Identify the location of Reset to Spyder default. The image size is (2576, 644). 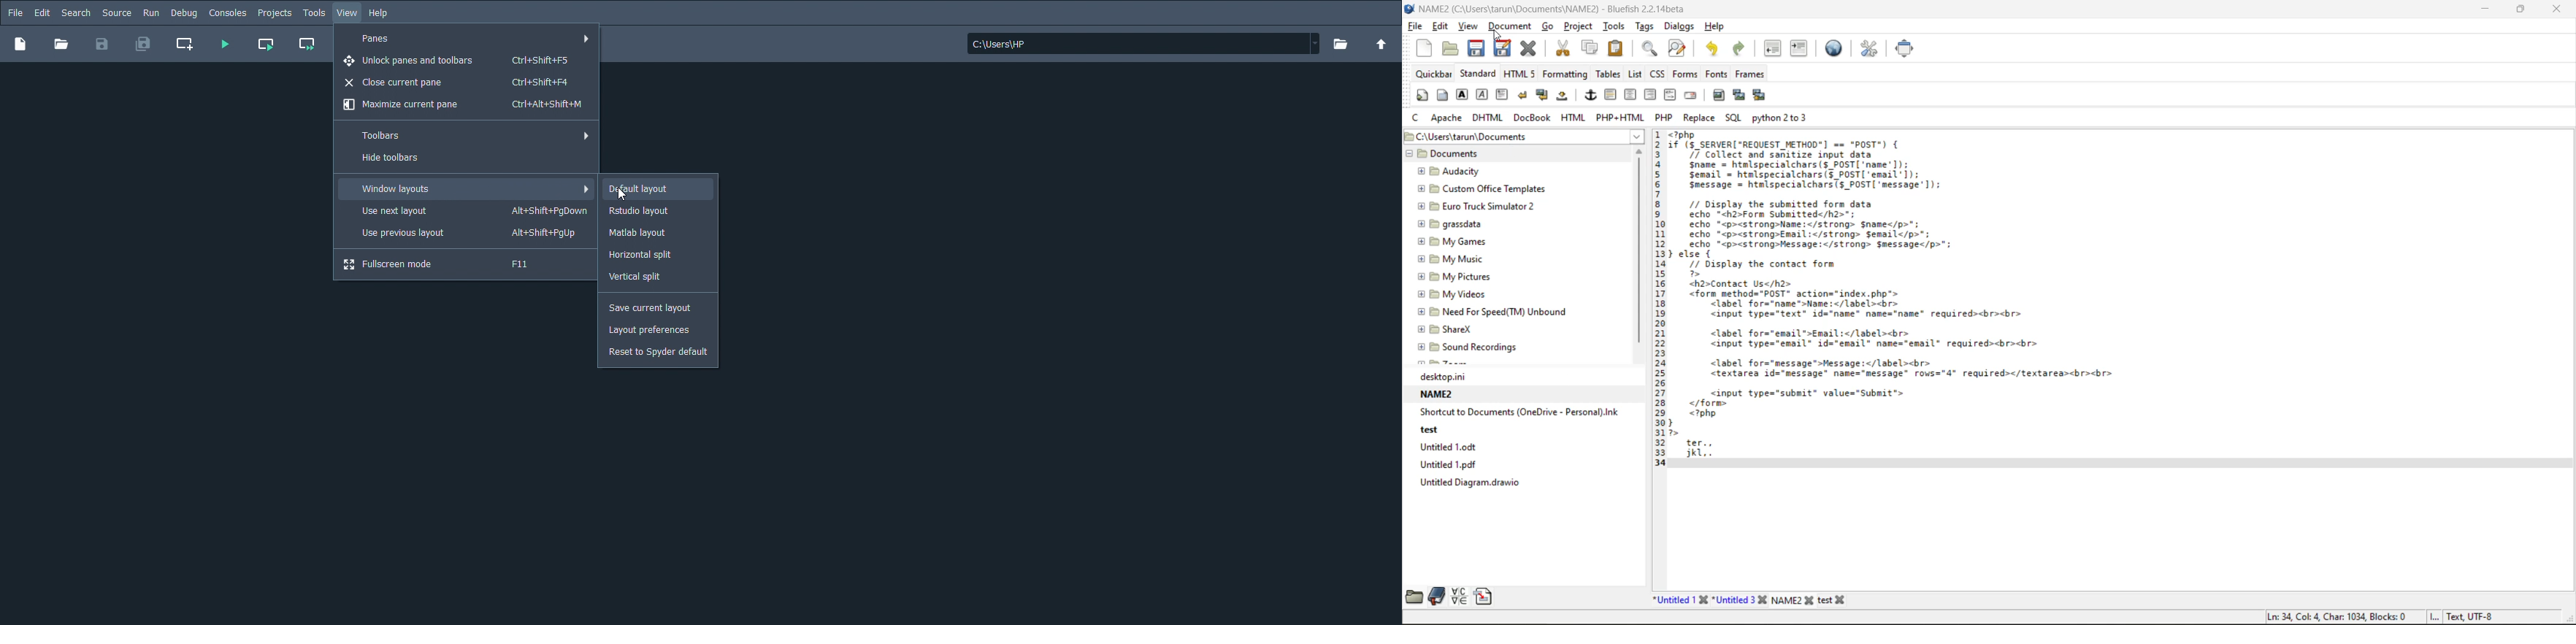
(661, 351).